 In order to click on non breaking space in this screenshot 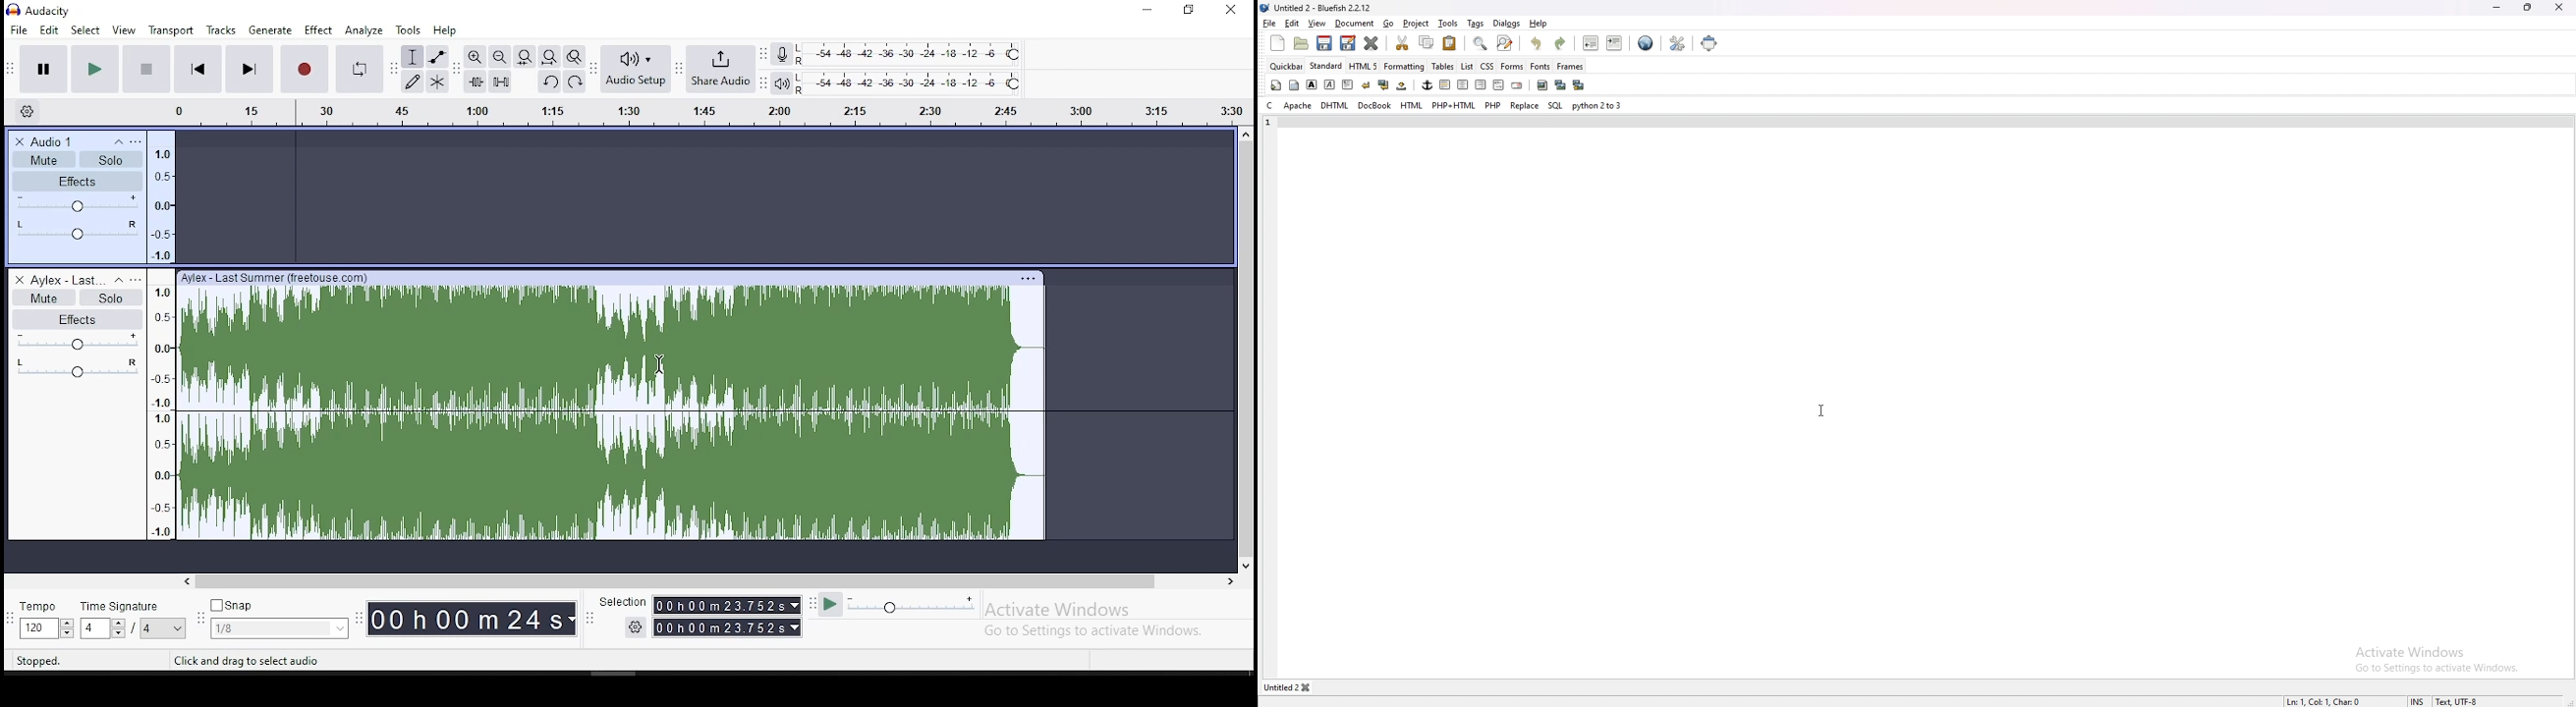, I will do `click(1401, 86)`.